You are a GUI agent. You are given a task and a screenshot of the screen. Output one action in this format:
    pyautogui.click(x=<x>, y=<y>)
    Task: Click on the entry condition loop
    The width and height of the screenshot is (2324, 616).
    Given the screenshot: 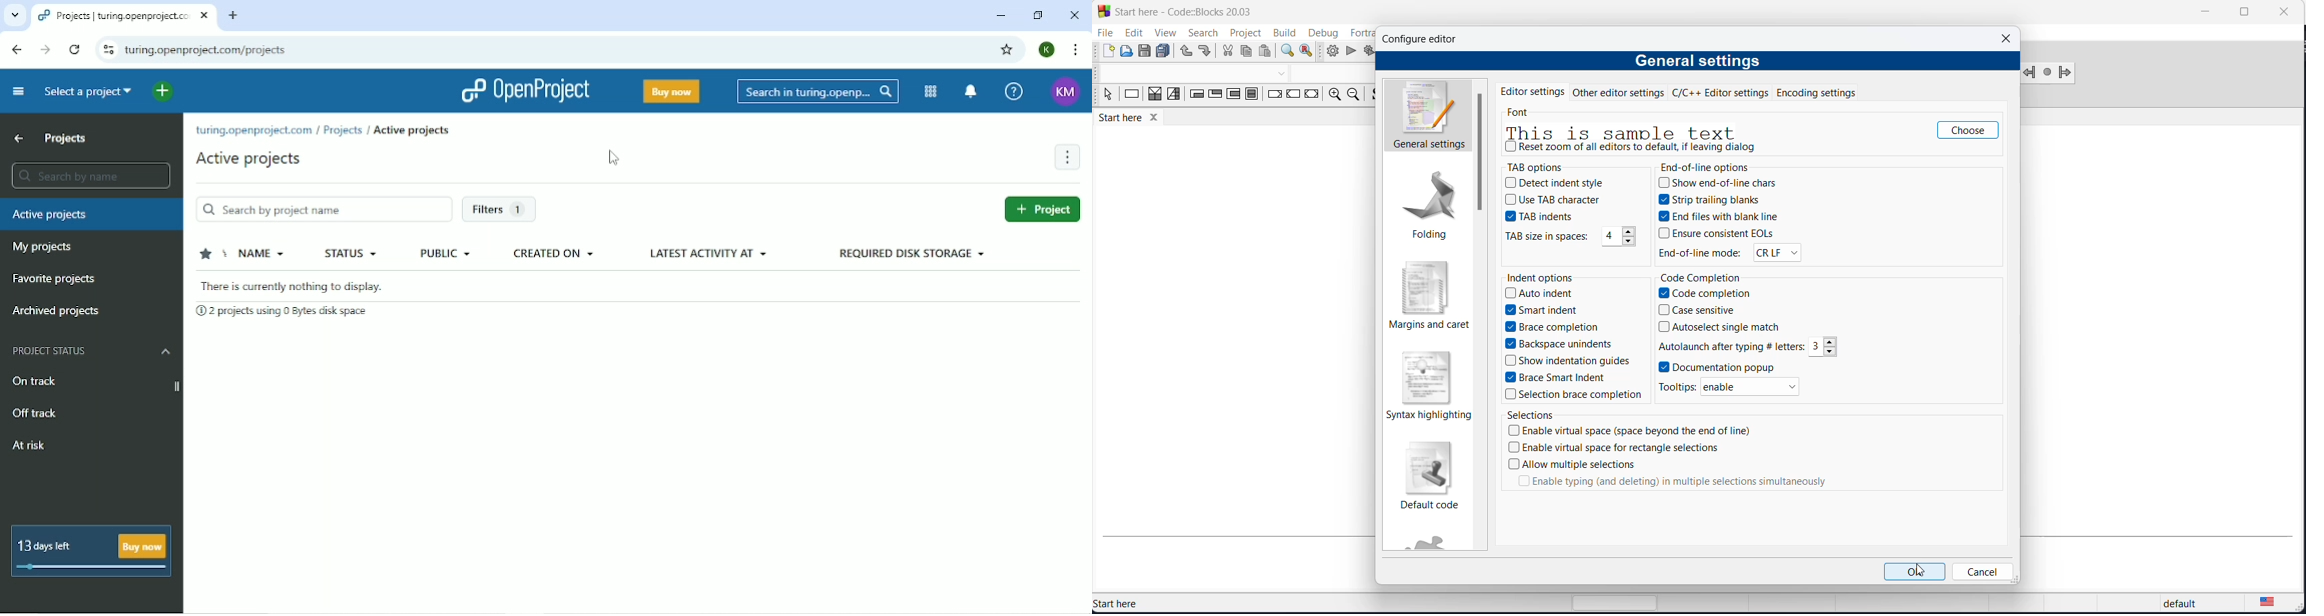 What is the action you would take?
    pyautogui.click(x=1192, y=96)
    